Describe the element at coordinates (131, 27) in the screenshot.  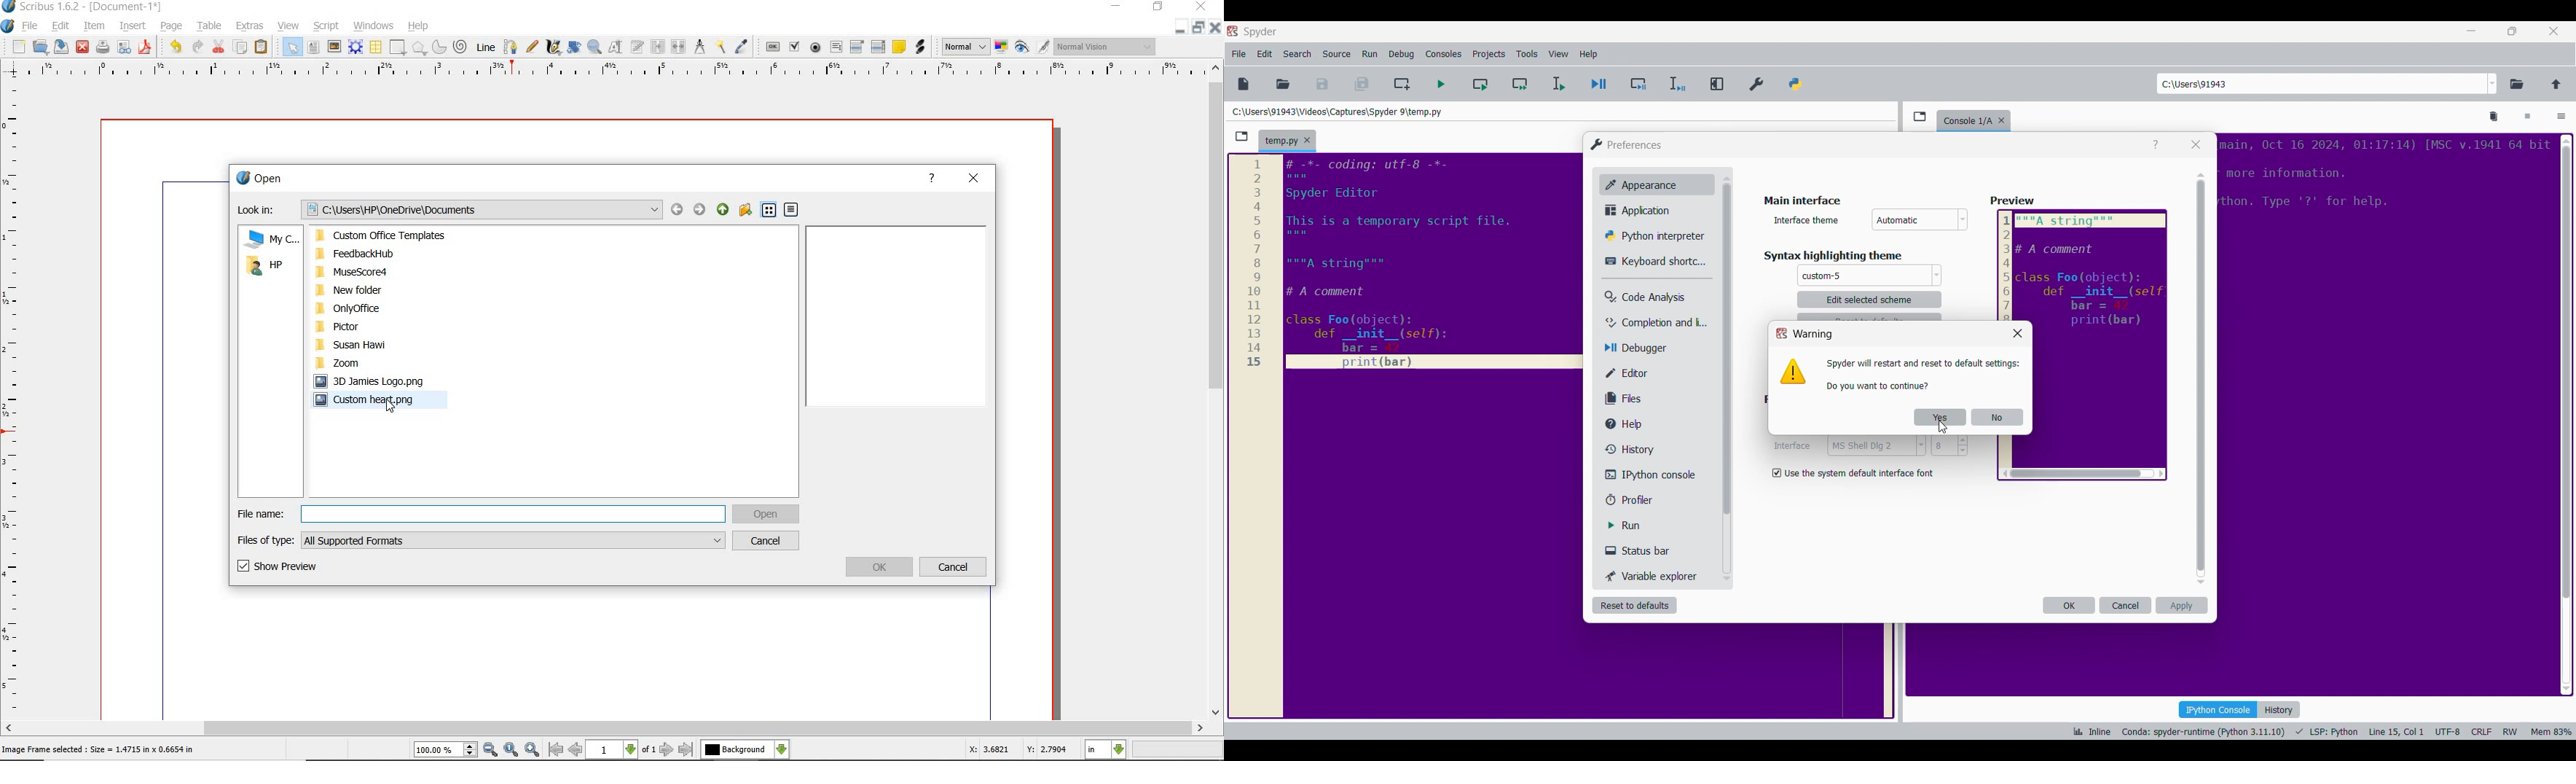
I see `insert` at that location.